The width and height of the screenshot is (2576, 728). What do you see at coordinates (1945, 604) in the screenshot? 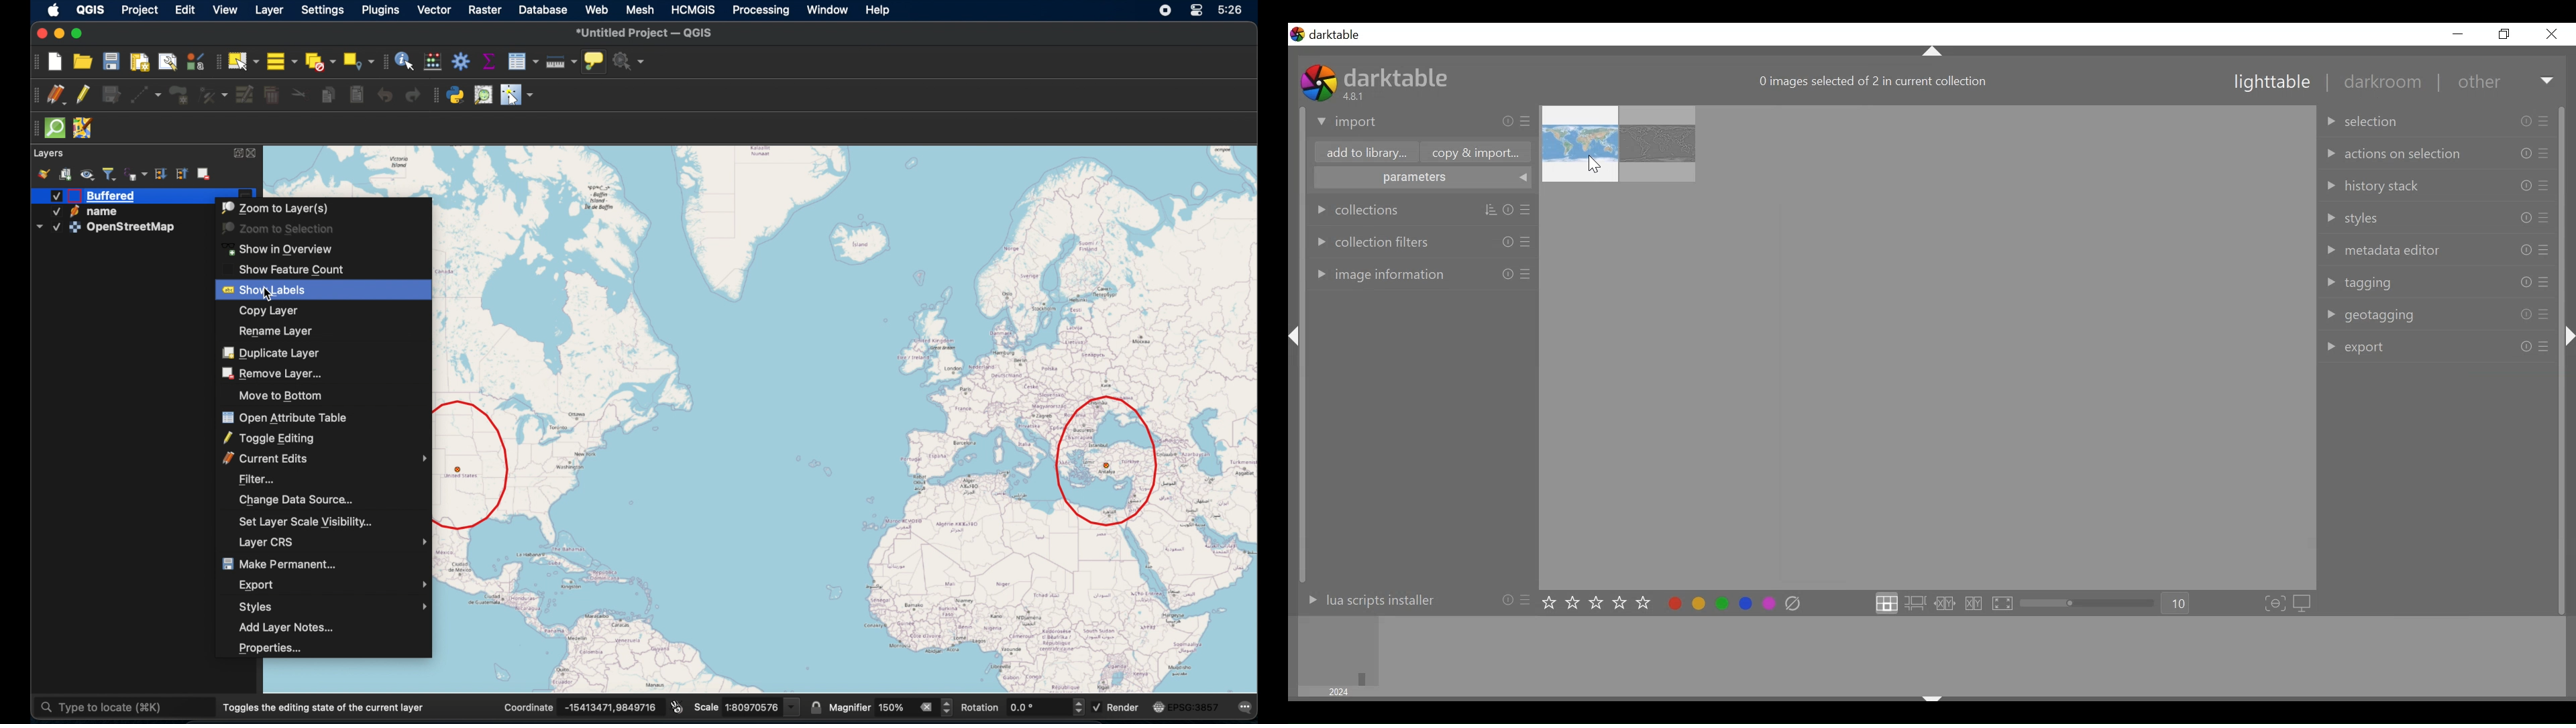
I see `click to enter culling layout in fixed mode` at bounding box center [1945, 604].